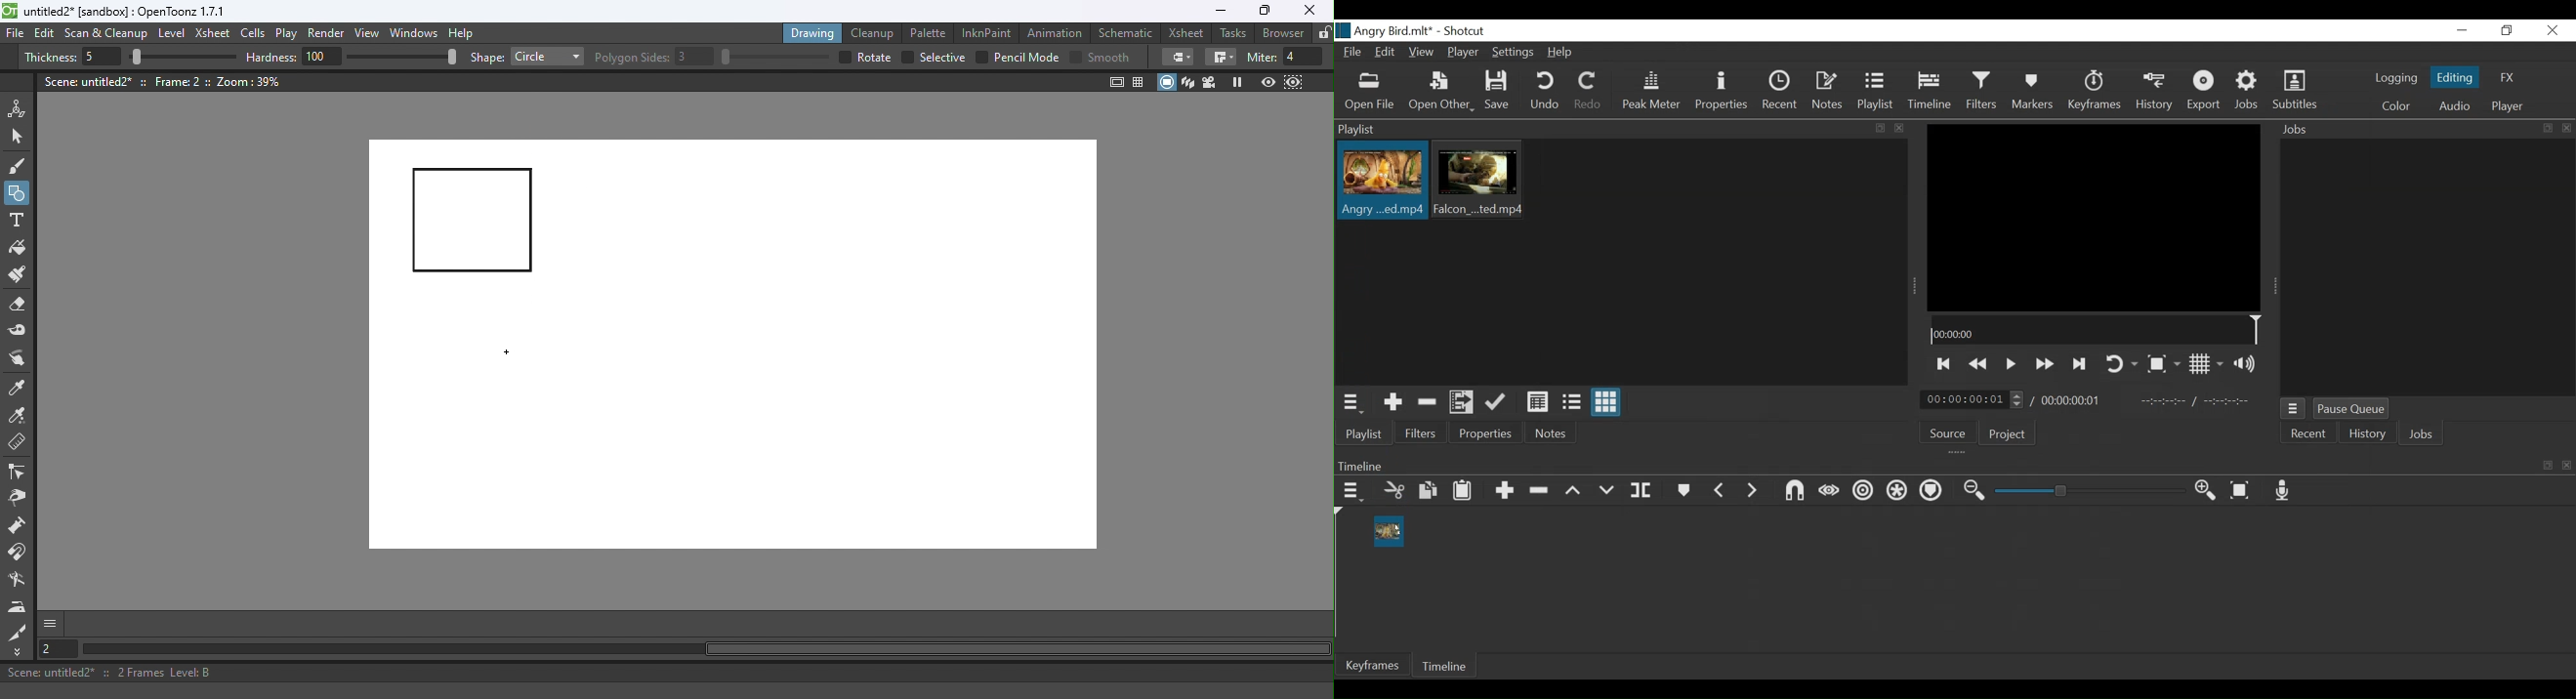  Describe the element at coordinates (1830, 91) in the screenshot. I see `Notes` at that location.